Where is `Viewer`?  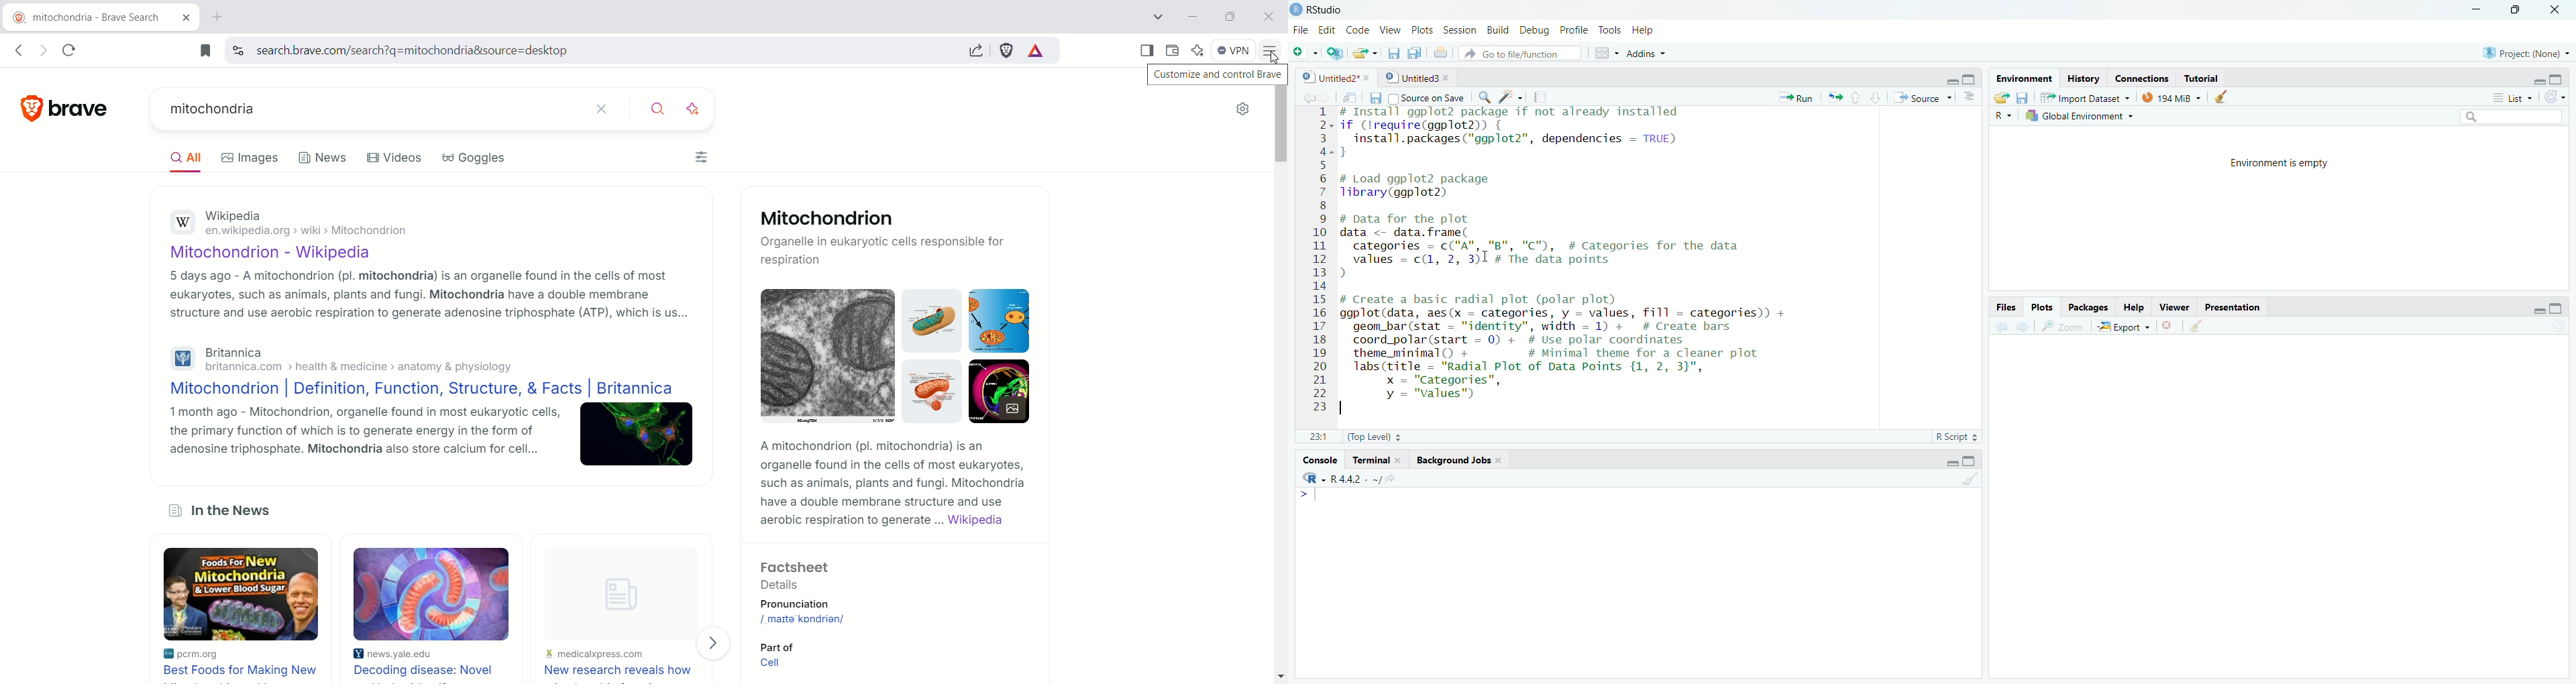 Viewer is located at coordinates (2174, 307).